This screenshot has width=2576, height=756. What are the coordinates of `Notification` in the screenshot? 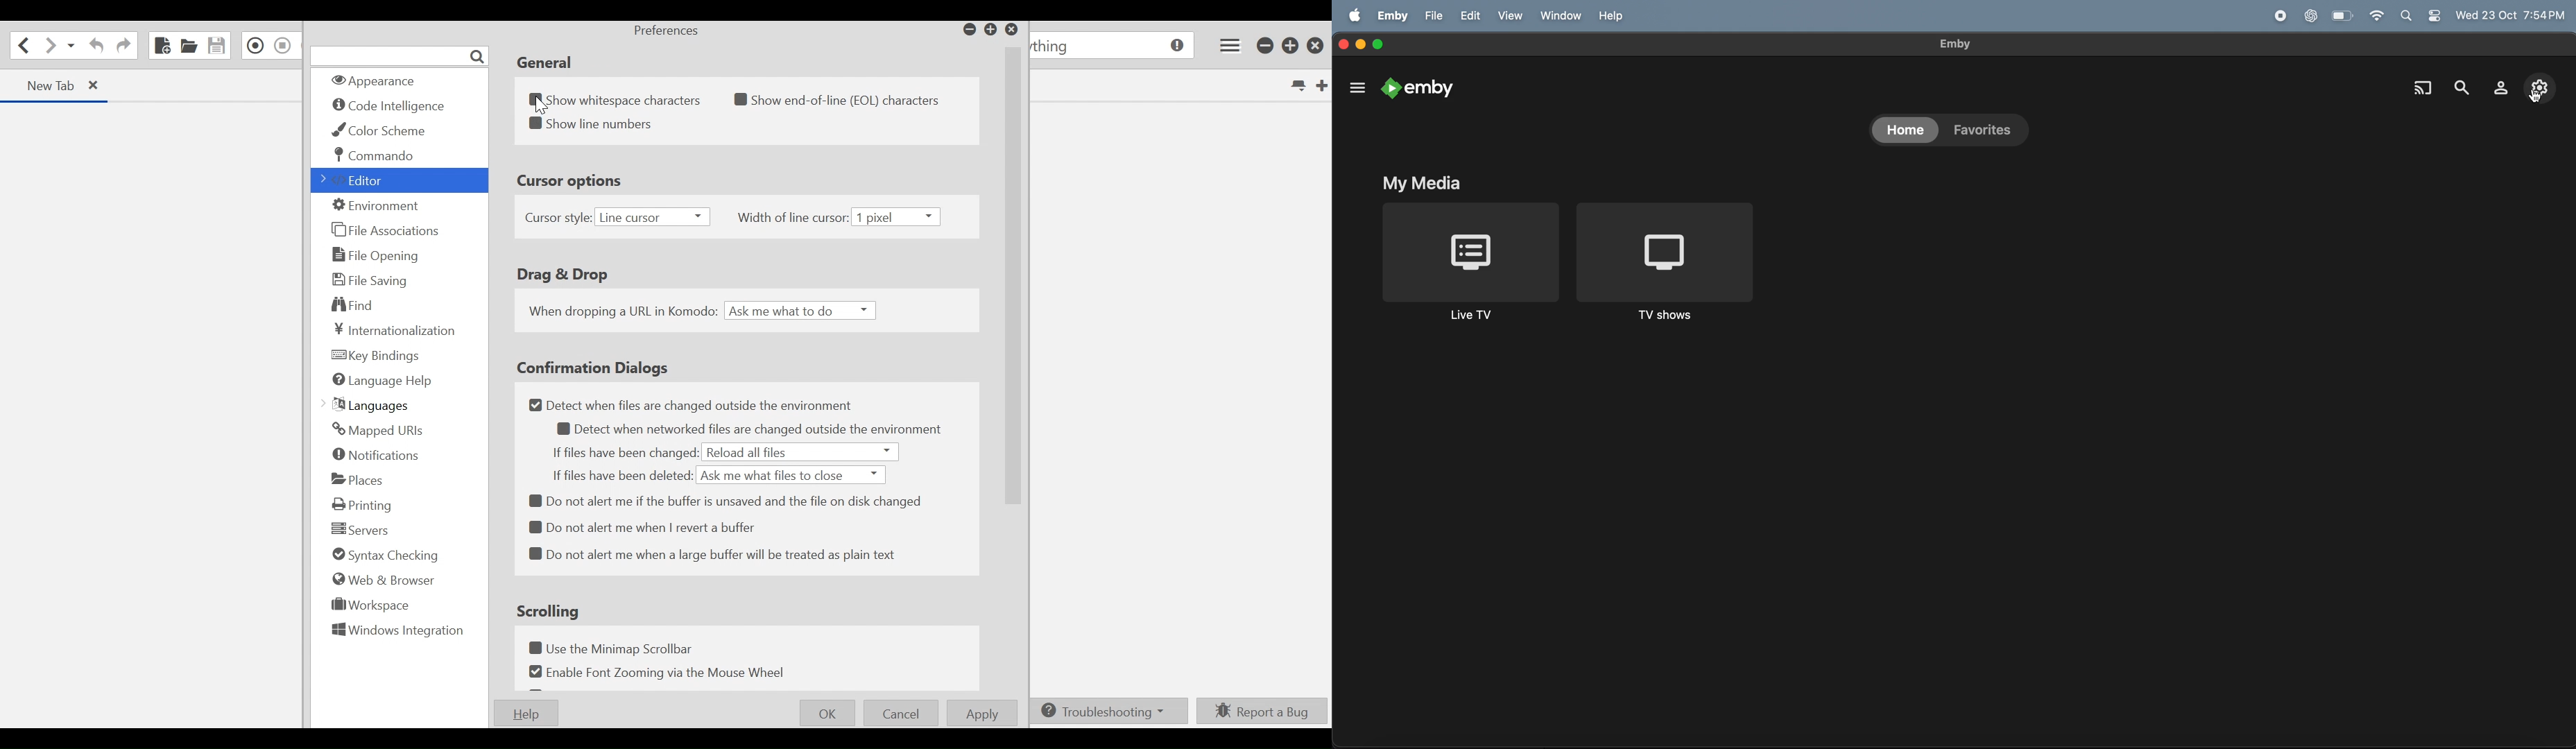 It's located at (373, 454).